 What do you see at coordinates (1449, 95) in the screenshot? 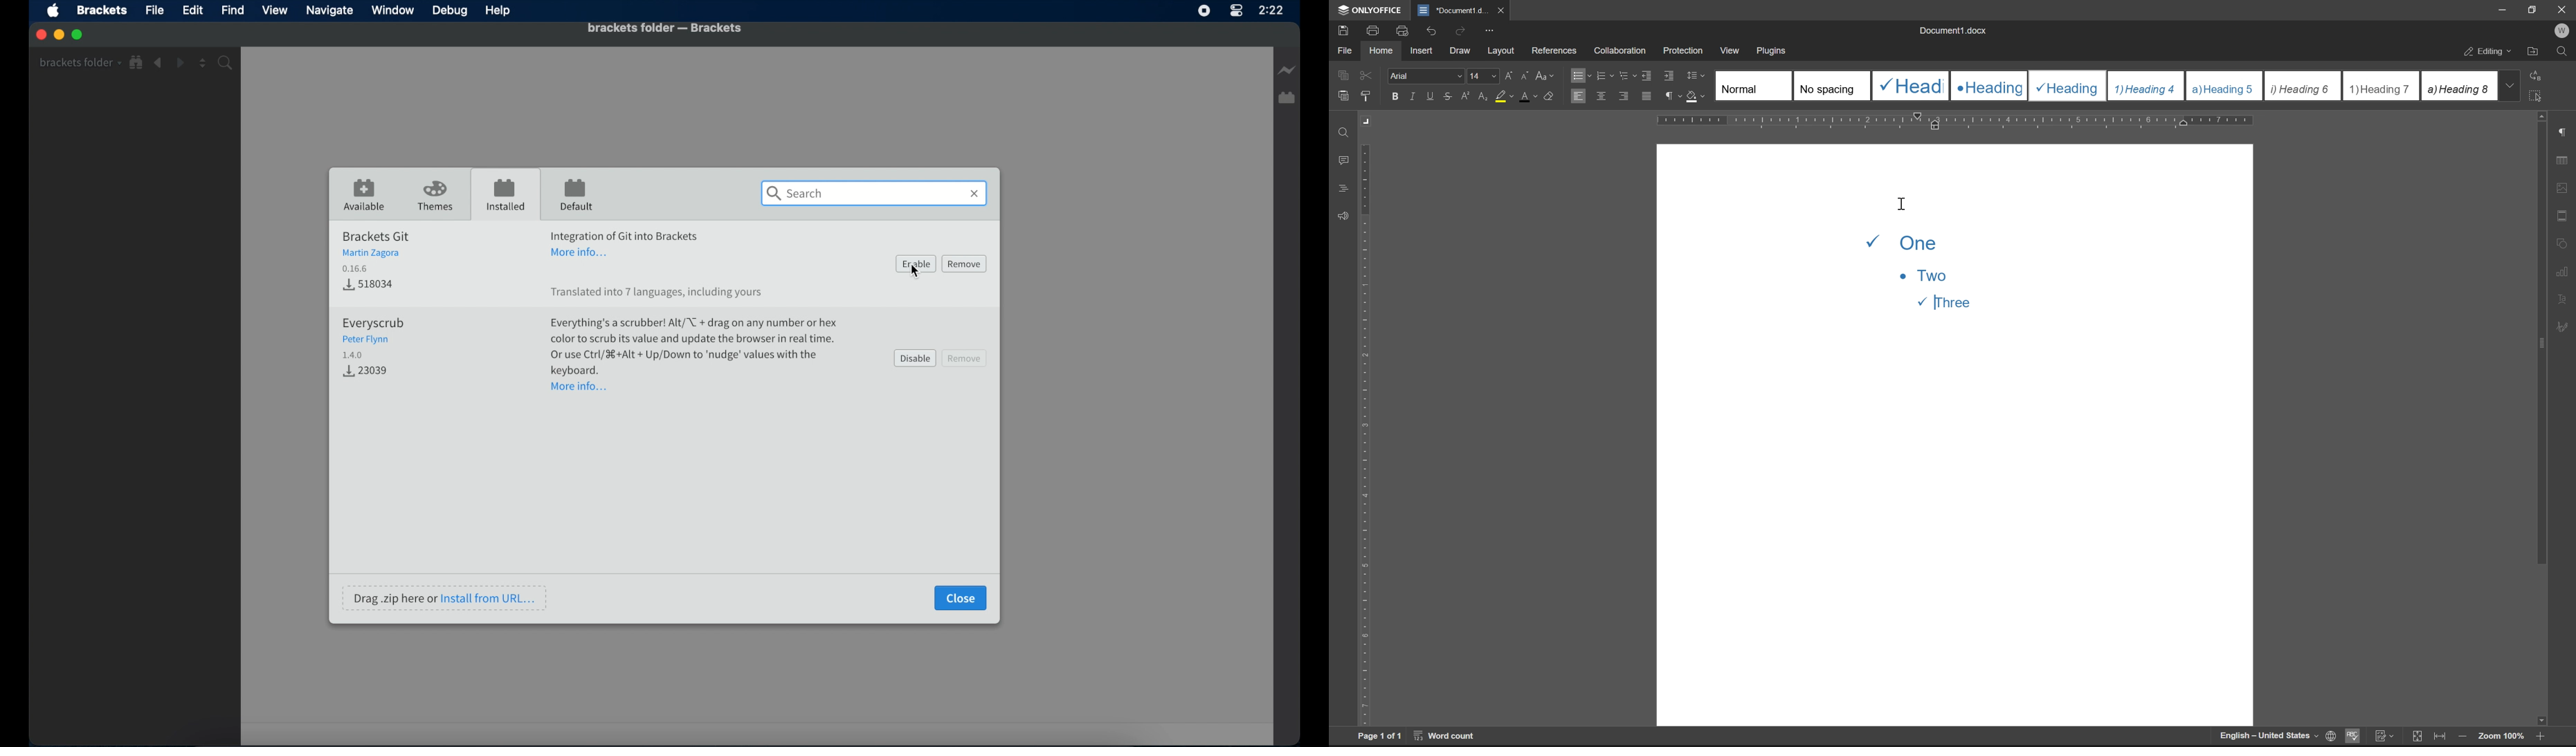
I see `strikethrough` at bounding box center [1449, 95].